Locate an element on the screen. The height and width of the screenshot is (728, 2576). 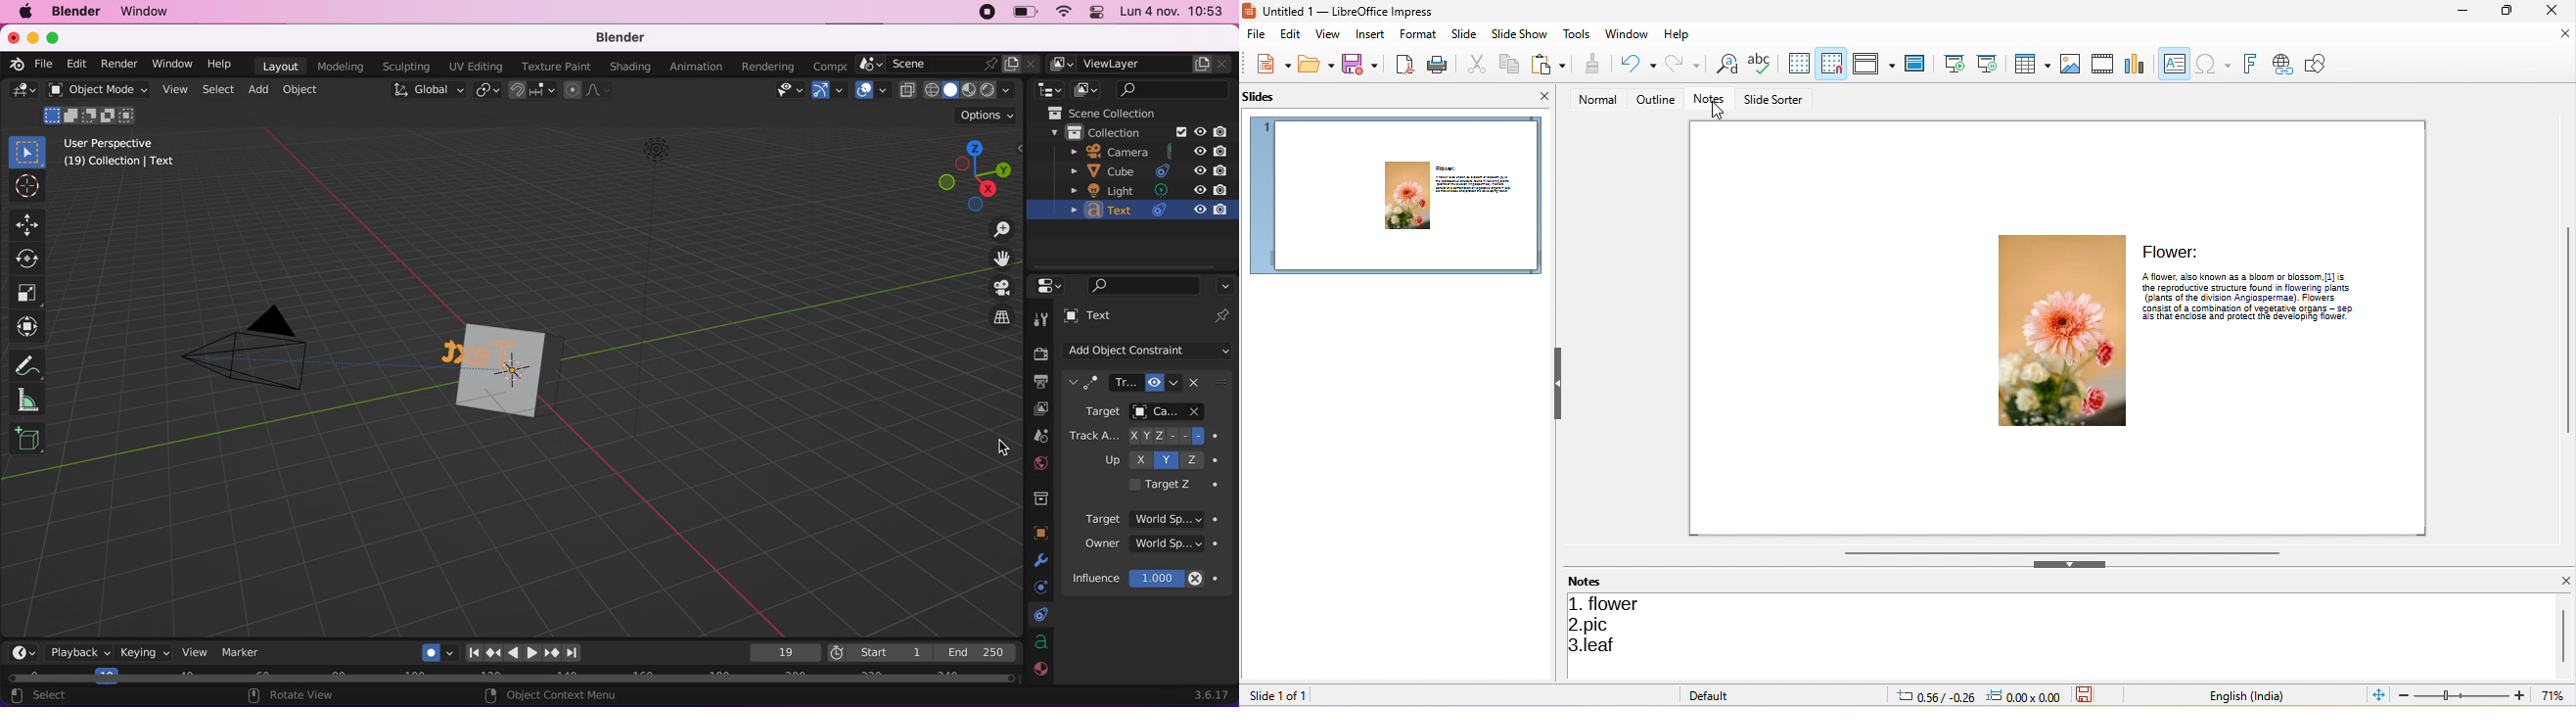
 is located at coordinates (433, 650).